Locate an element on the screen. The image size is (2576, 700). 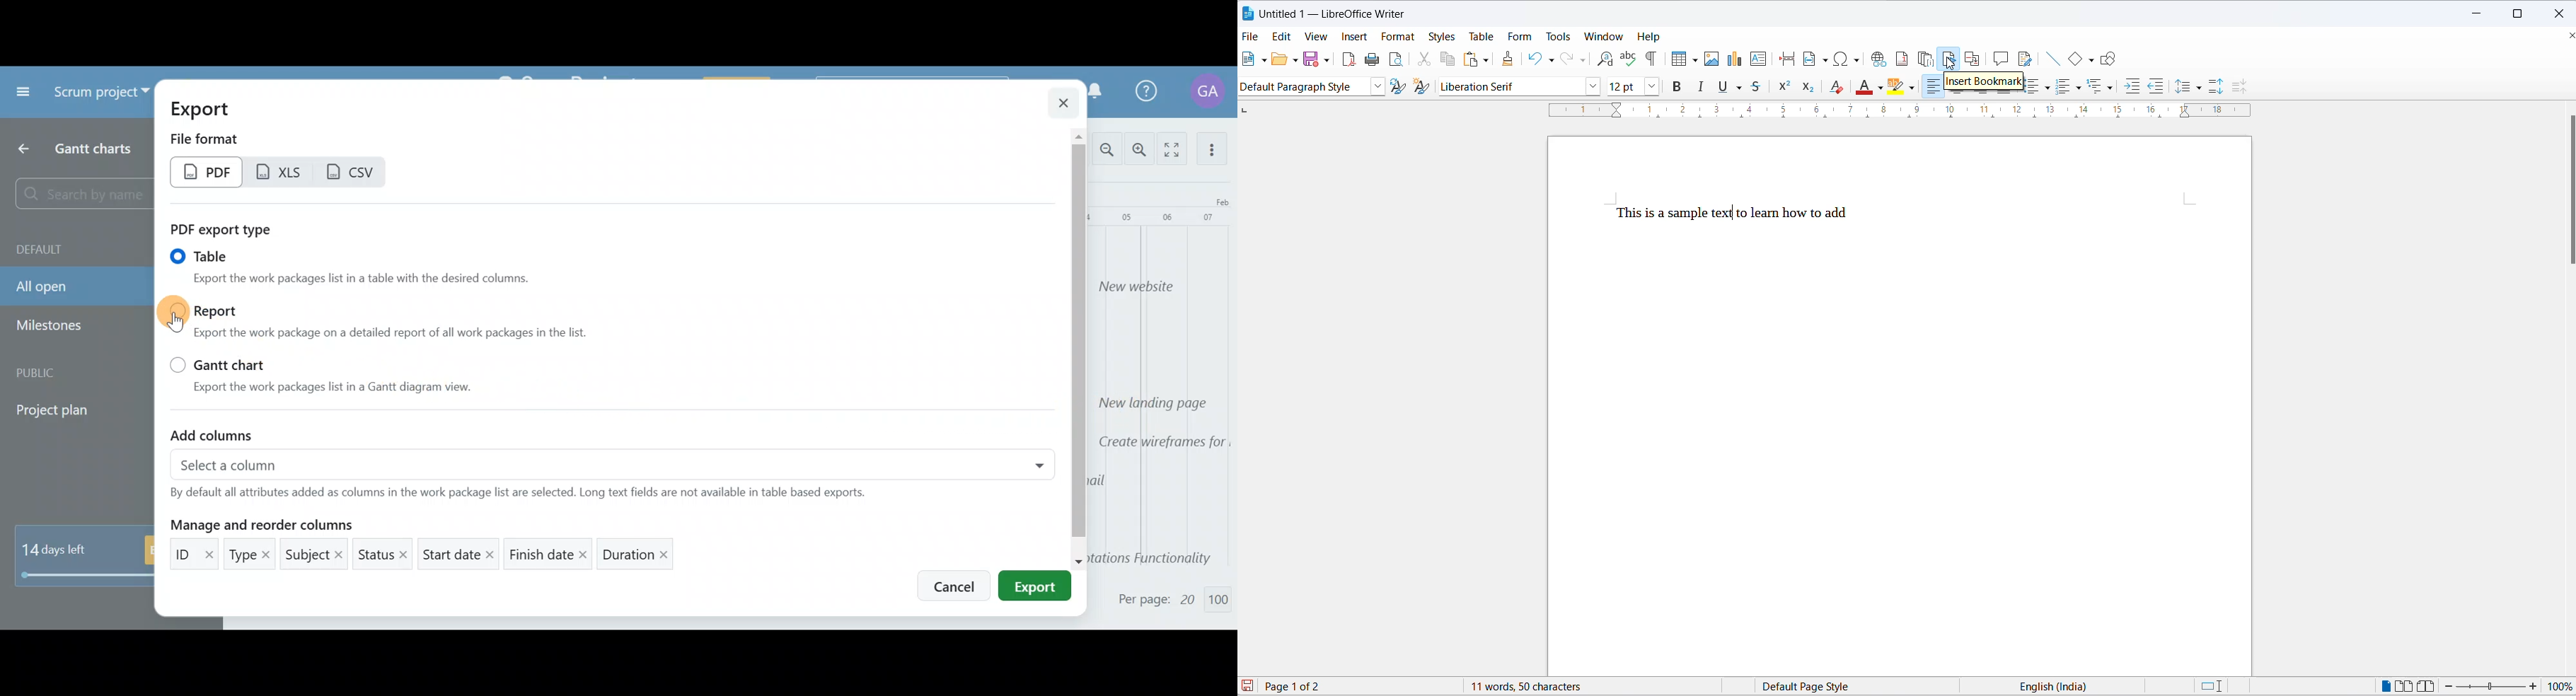
text align left is located at coordinates (1931, 86).